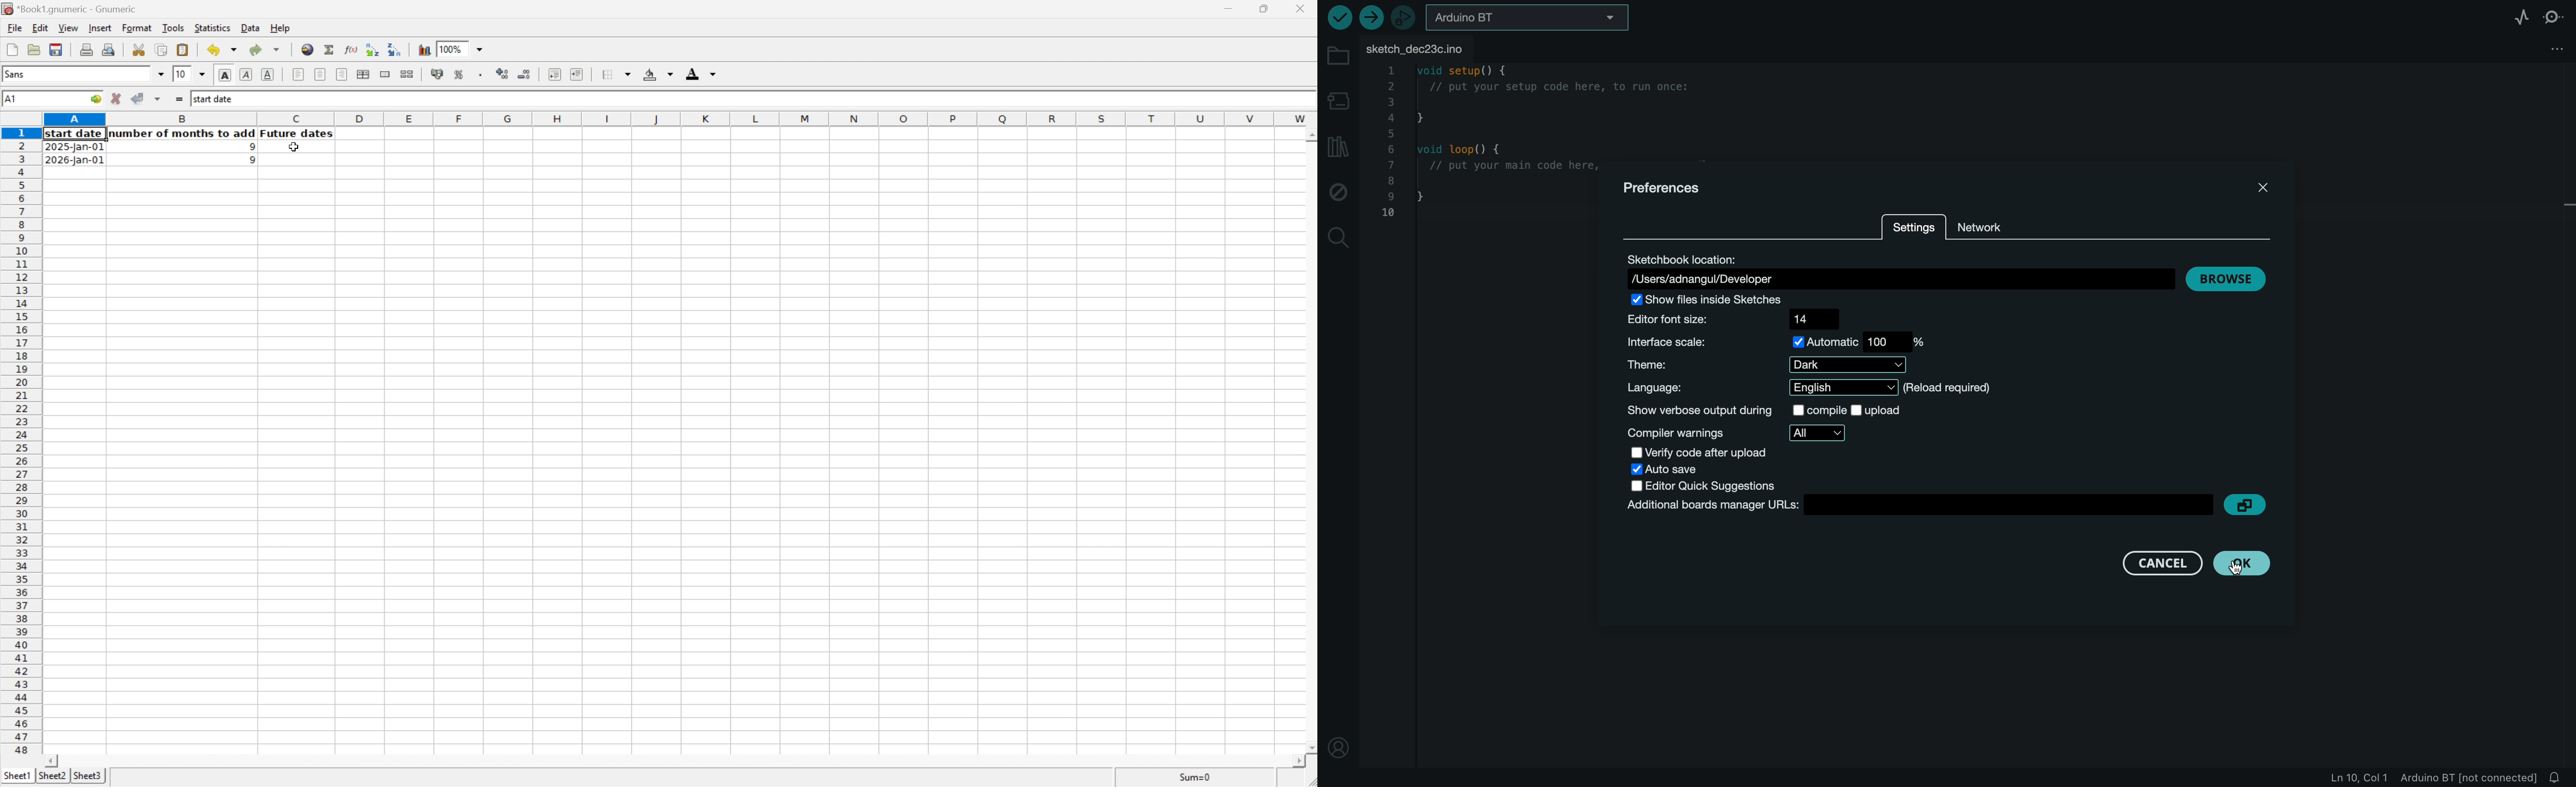 The height and width of the screenshot is (812, 2576). Describe the element at coordinates (250, 27) in the screenshot. I see `Data` at that location.